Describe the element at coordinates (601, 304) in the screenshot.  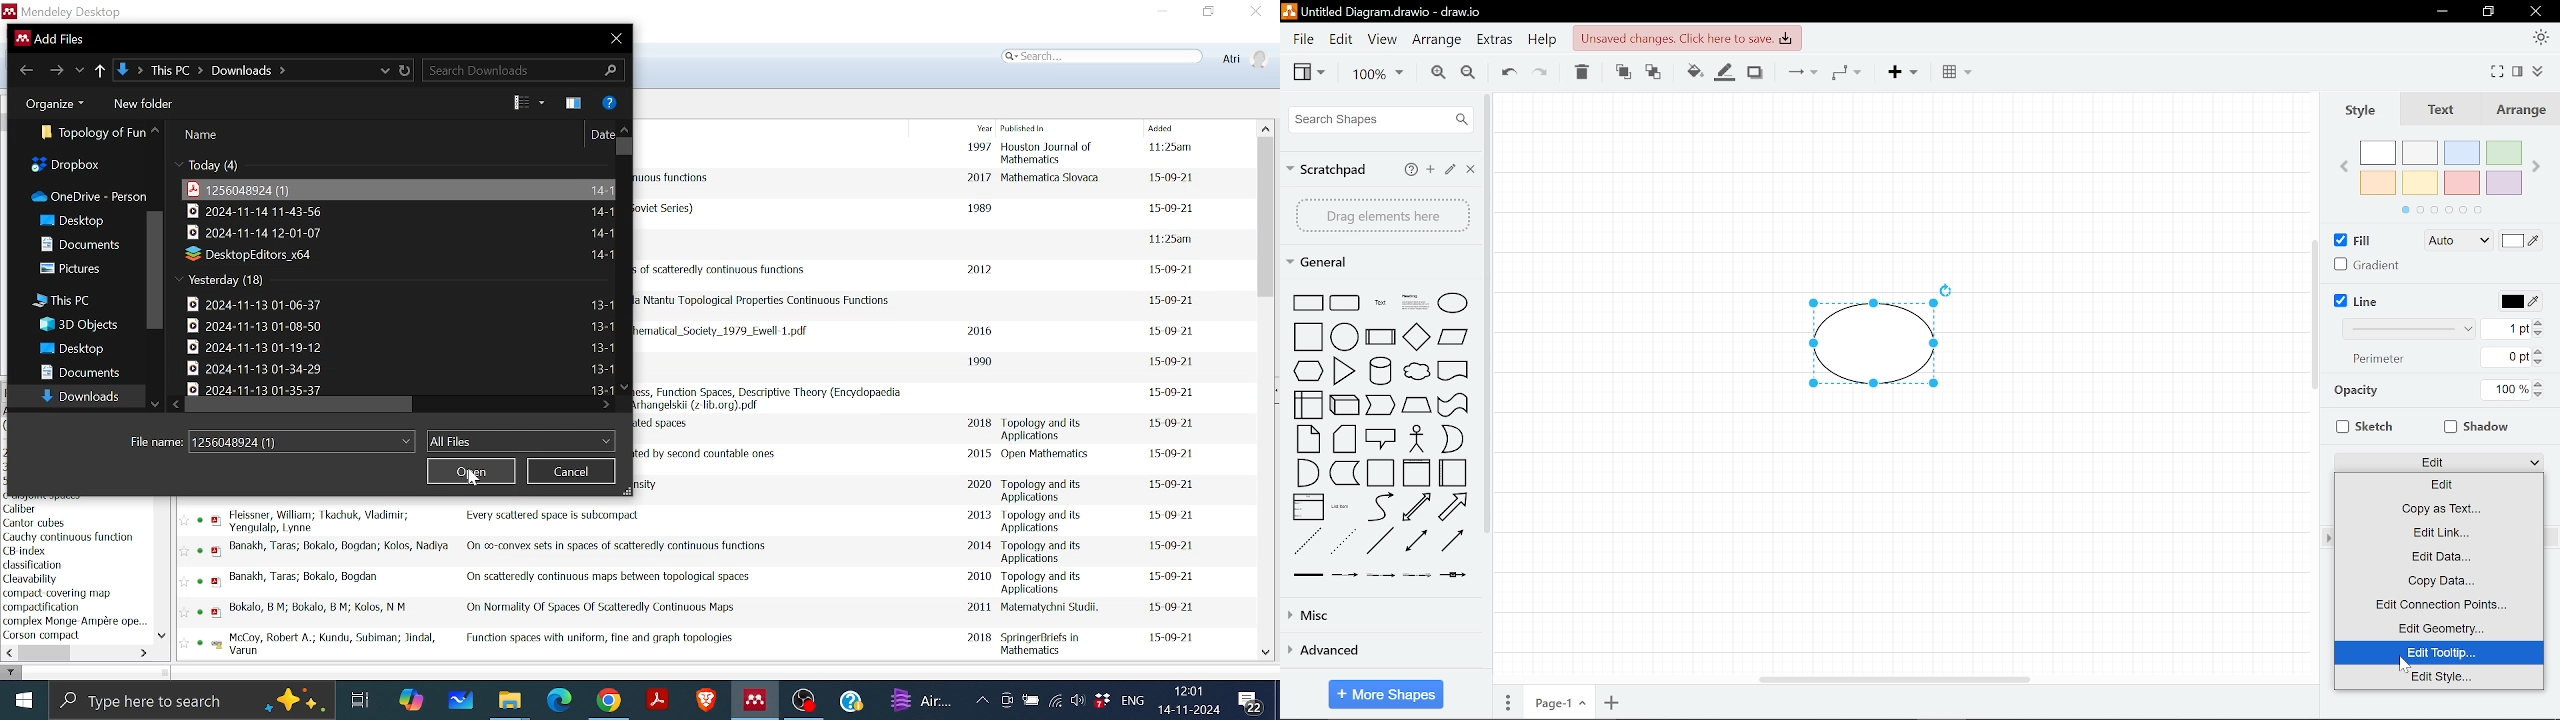
I see `File` at that location.